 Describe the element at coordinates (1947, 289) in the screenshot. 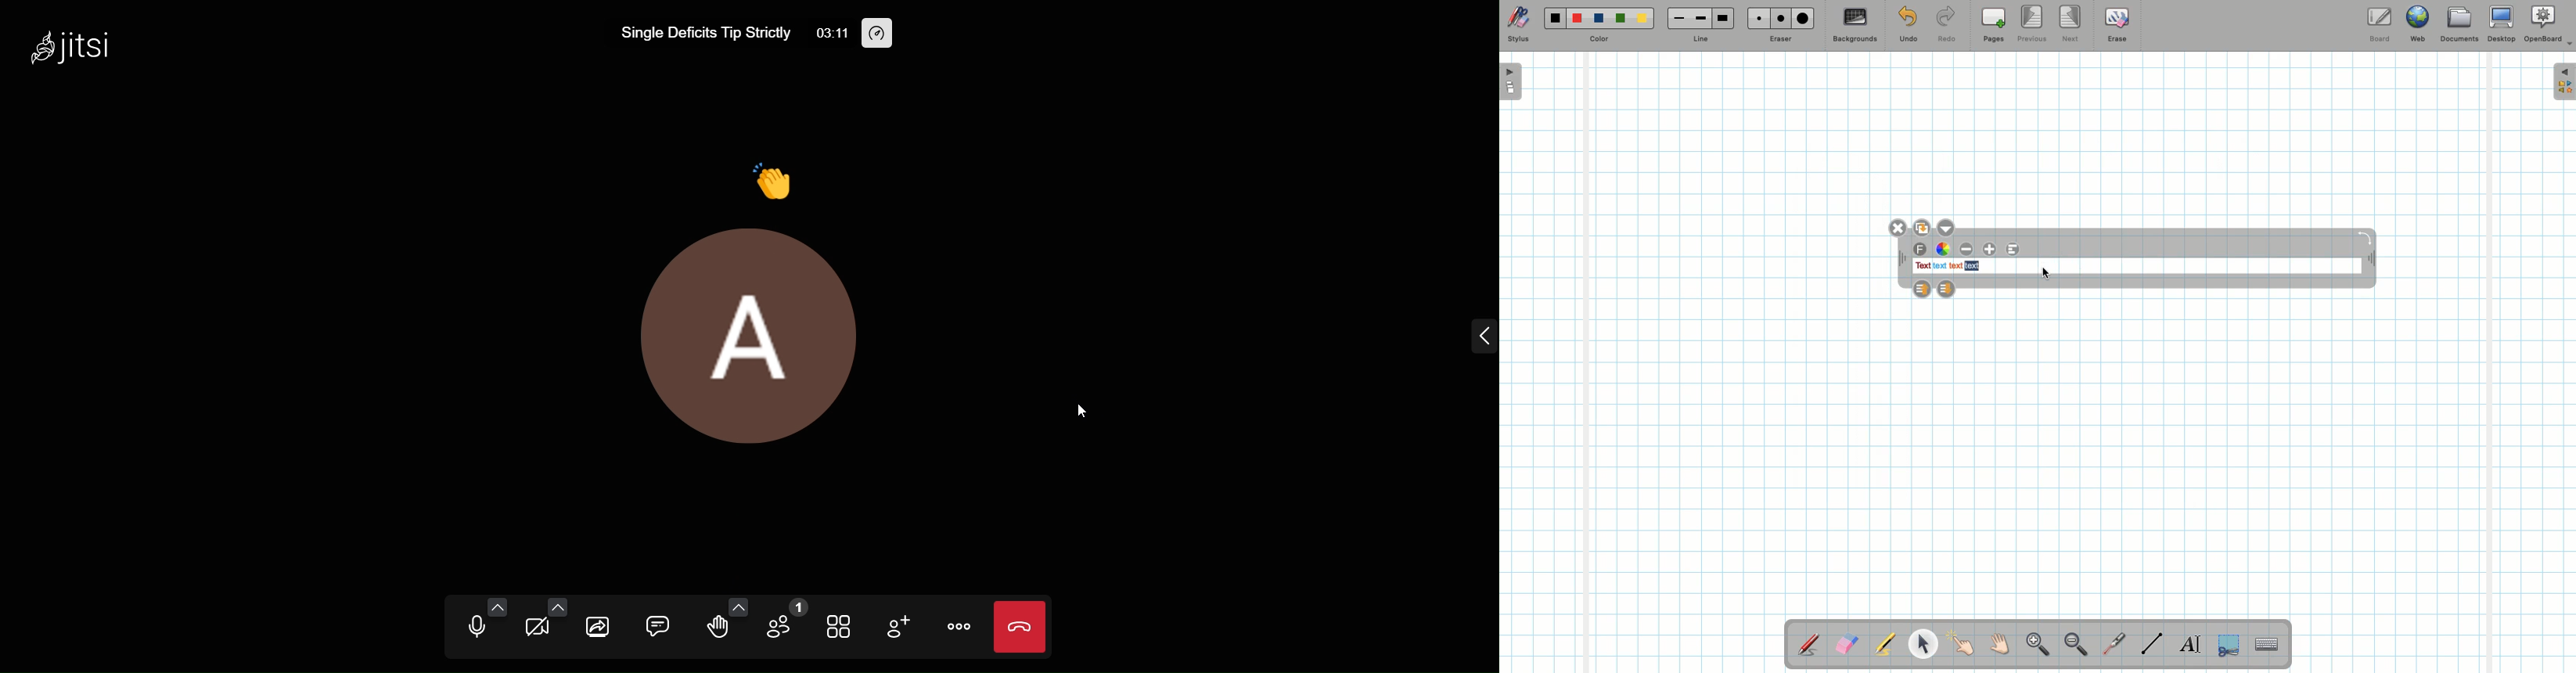

I see `Layer down` at that location.